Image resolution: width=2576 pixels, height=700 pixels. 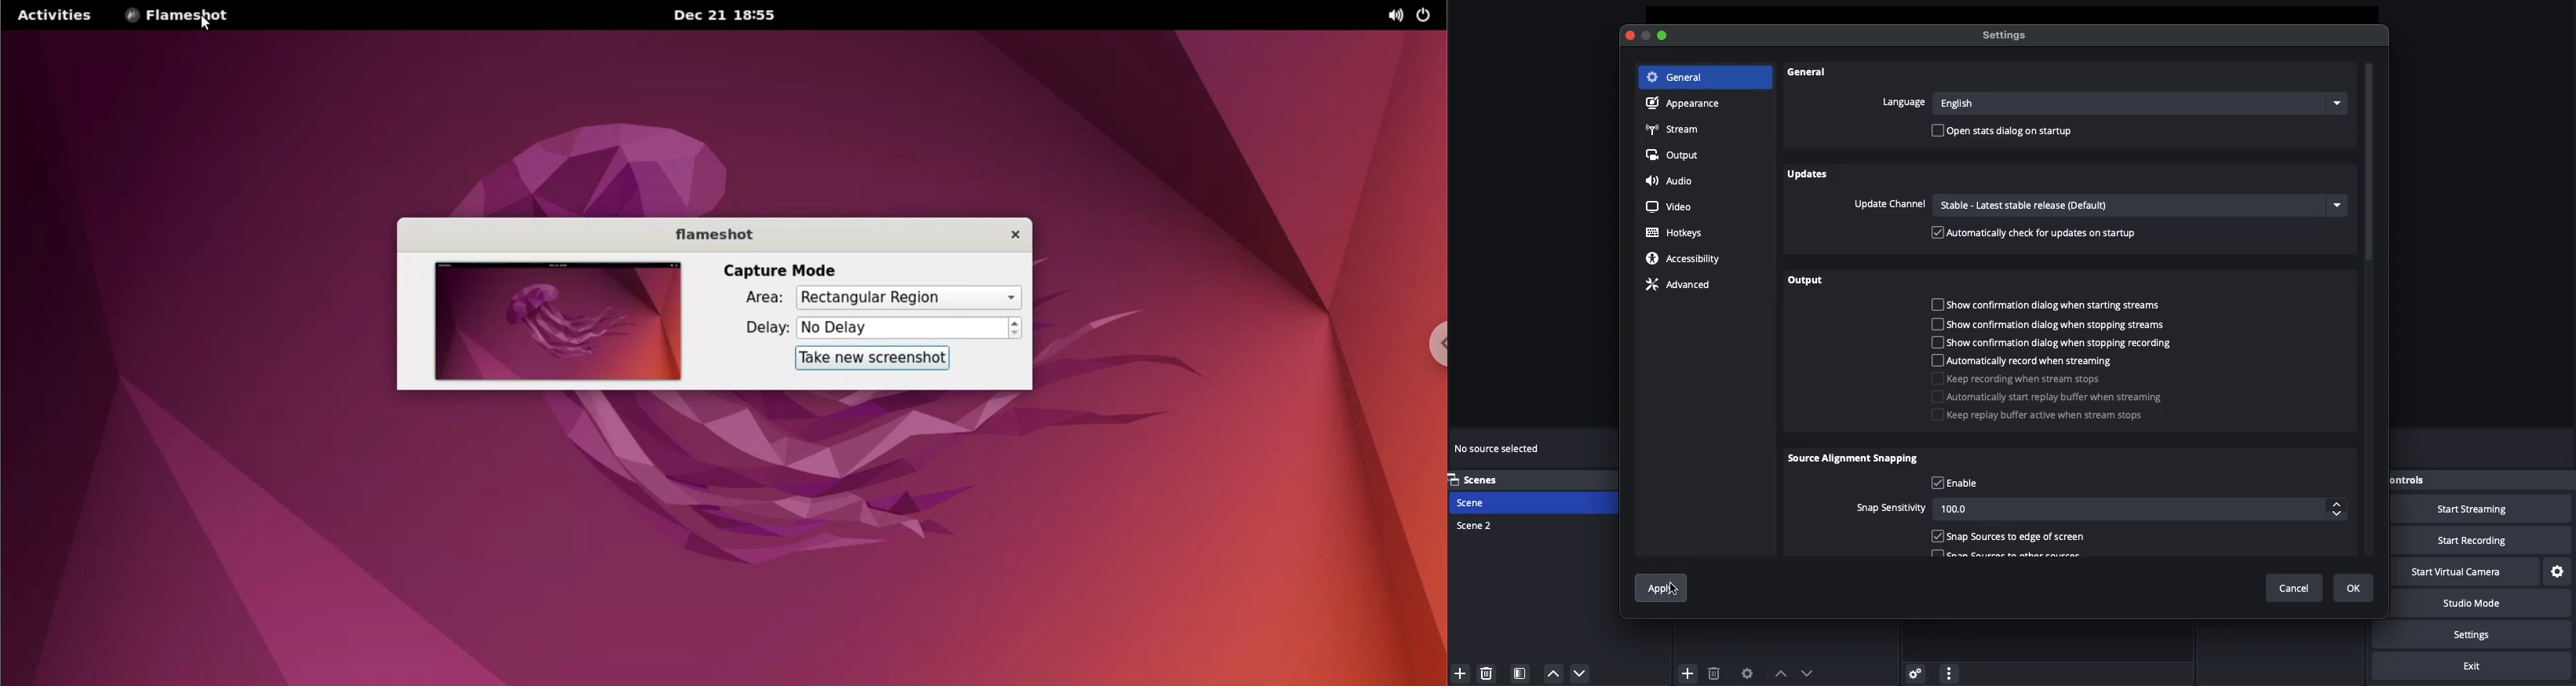 I want to click on Accessibility , so click(x=1684, y=259).